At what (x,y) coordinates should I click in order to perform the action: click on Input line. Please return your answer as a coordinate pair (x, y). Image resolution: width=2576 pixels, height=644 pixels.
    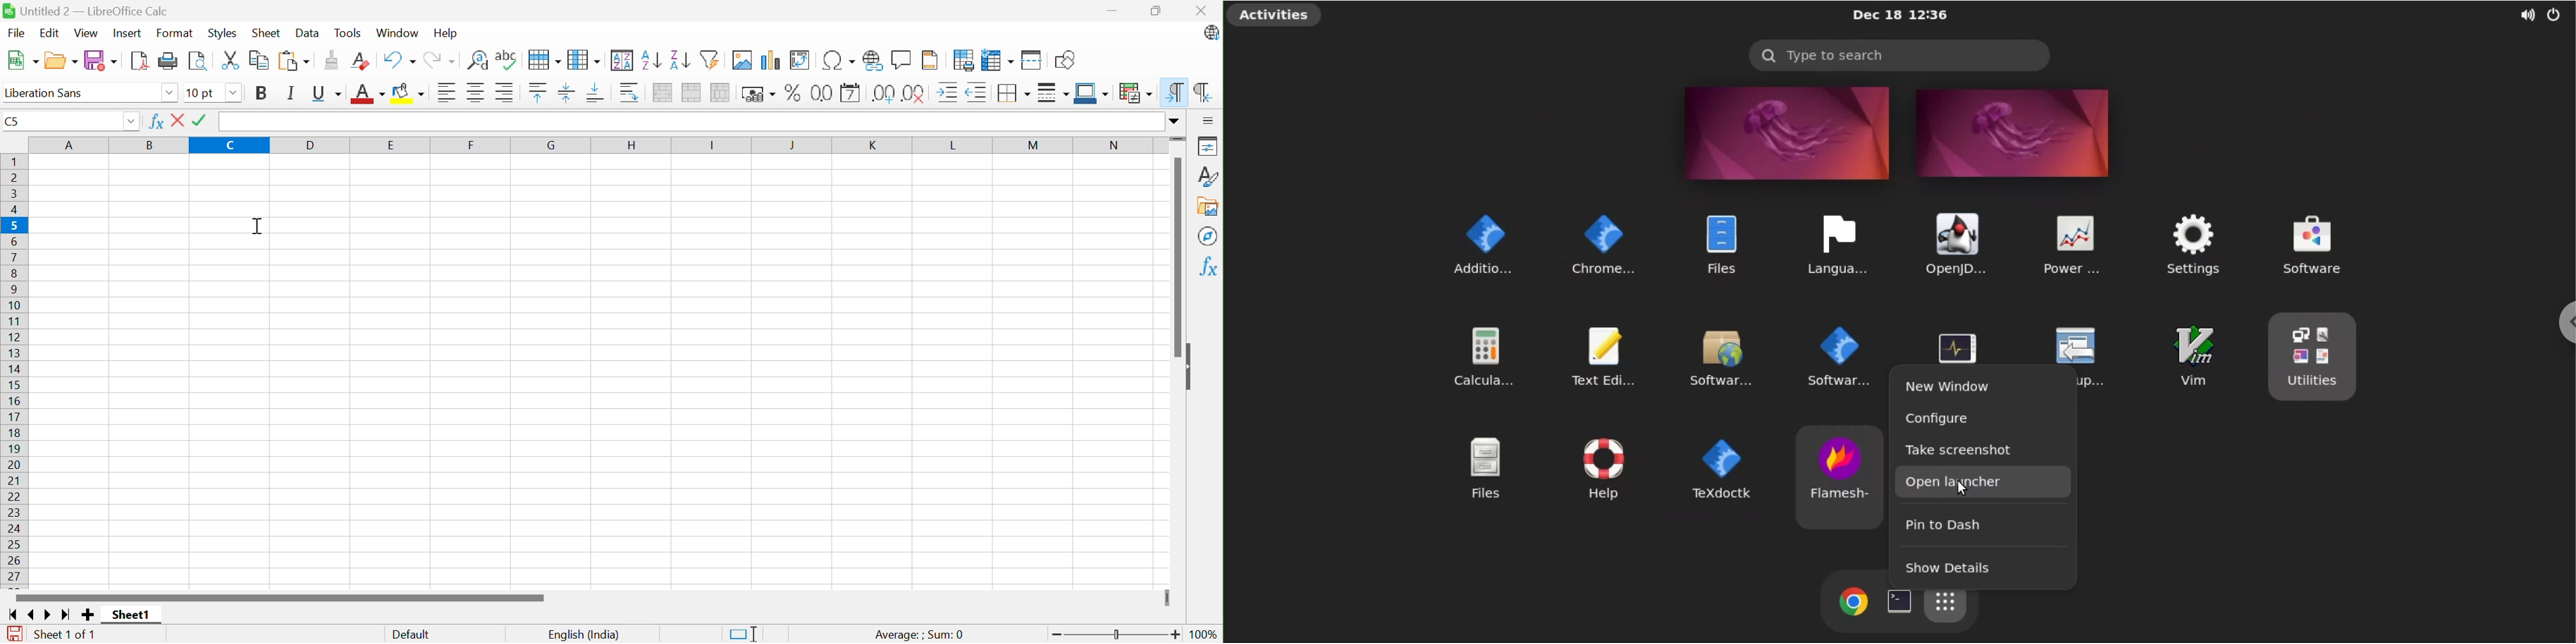
    Looking at the image, I should click on (691, 122).